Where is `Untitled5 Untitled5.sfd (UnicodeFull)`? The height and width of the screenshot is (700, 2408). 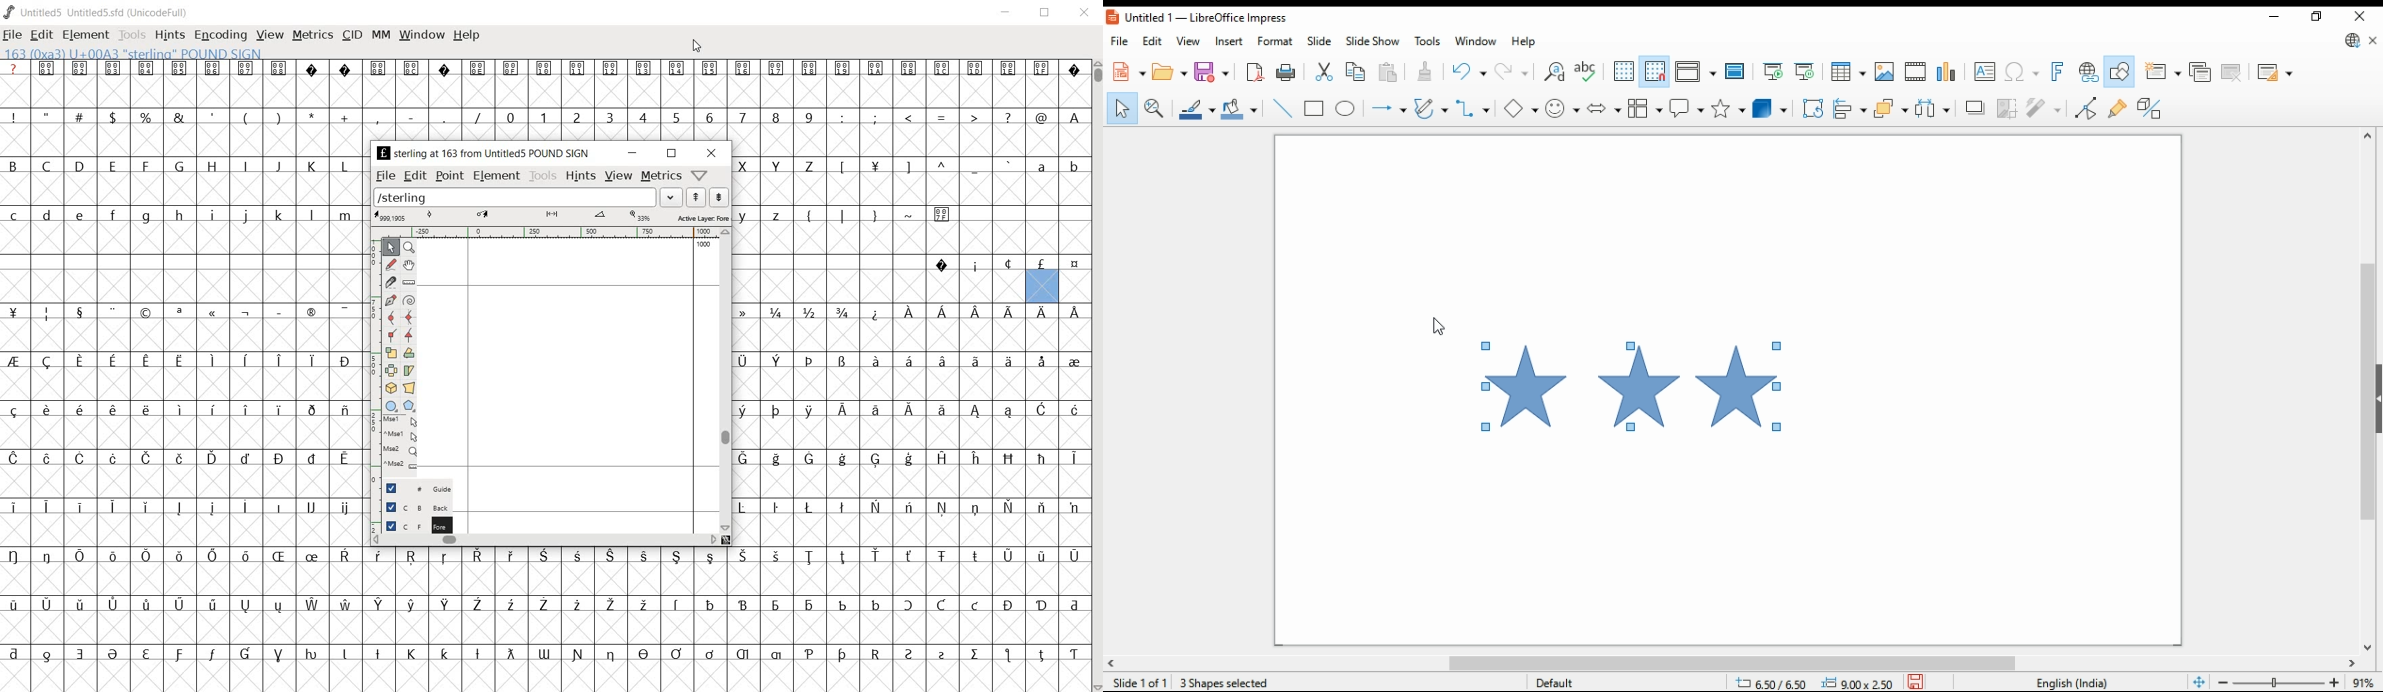 Untitled5 Untitled5.sfd (UnicodeFull) is located at coordinates (106, 14).